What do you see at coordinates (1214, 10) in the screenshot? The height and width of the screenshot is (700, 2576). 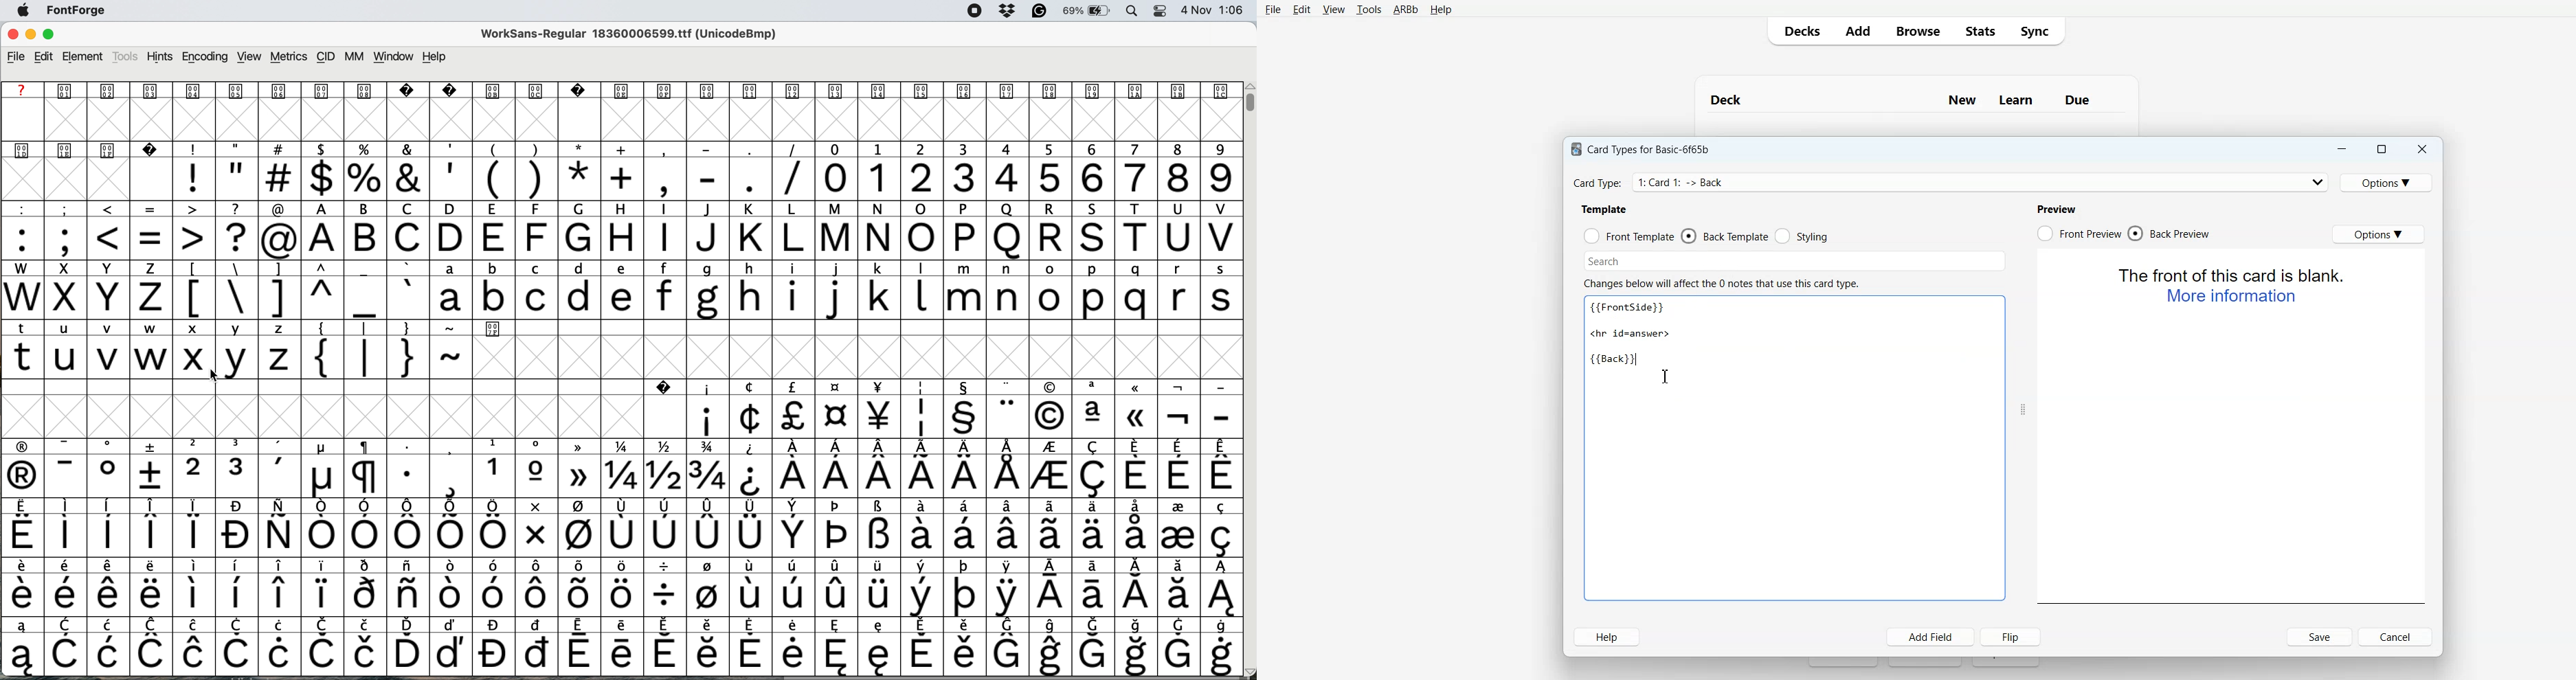 I see `date and time` at bounding box center [1214, 10].